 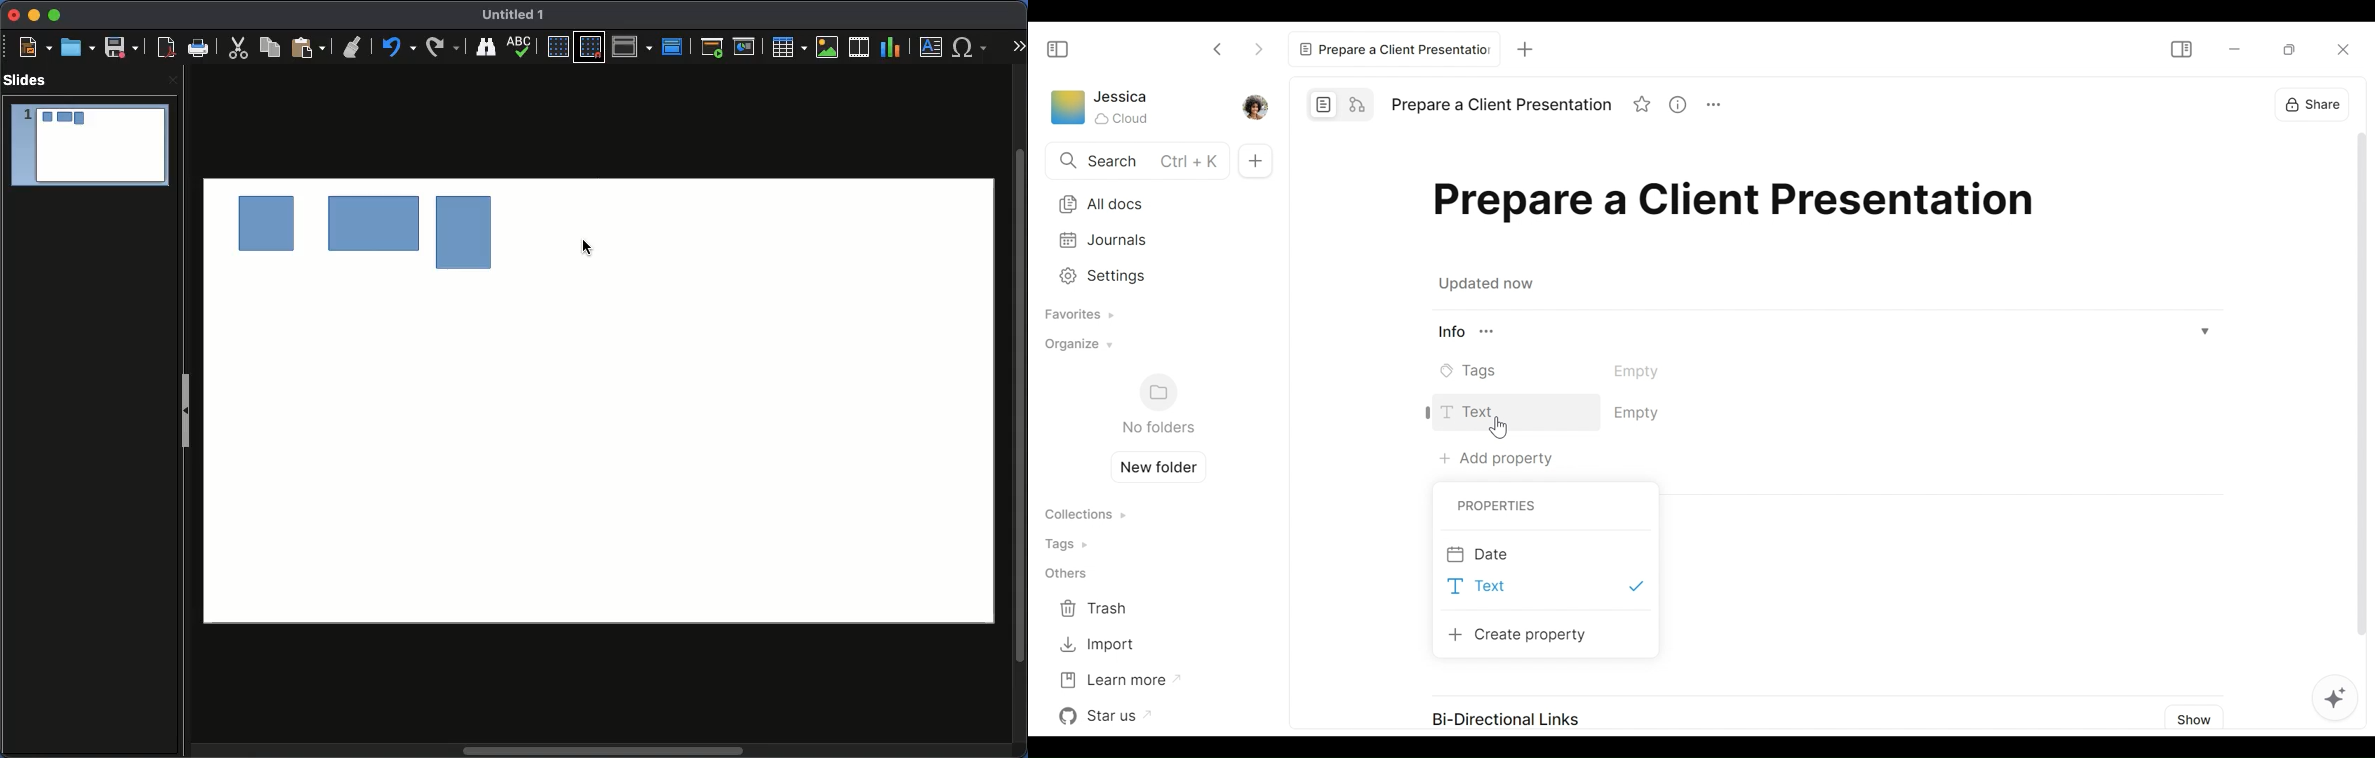 I want to click on Add new, so click(x=1253, y=160).